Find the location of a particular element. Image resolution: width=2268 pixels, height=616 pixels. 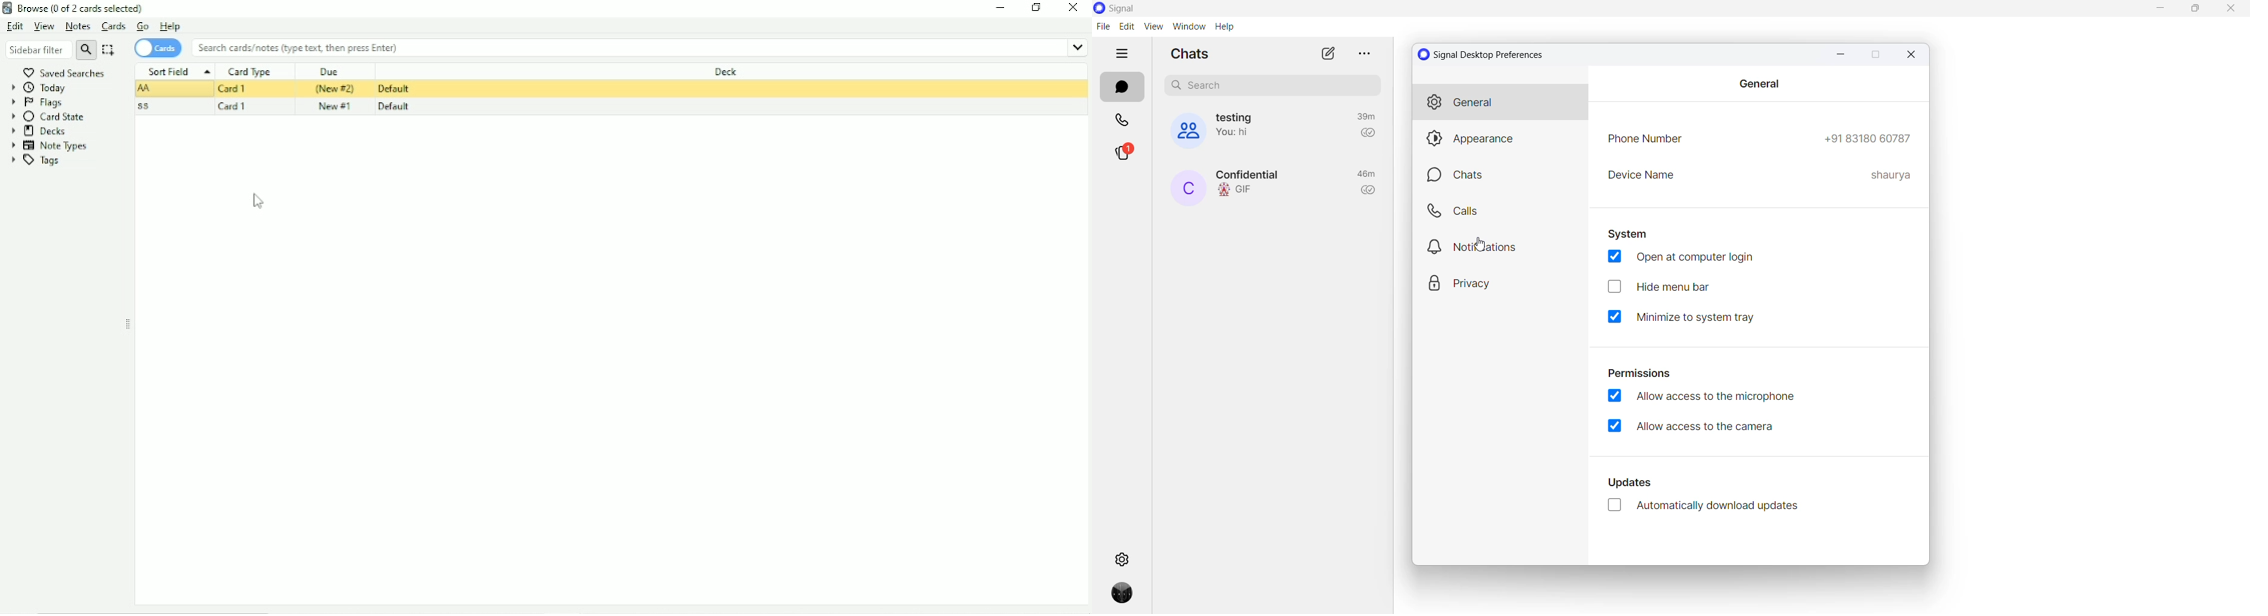

Note Types is located at coordinates (49, 145).